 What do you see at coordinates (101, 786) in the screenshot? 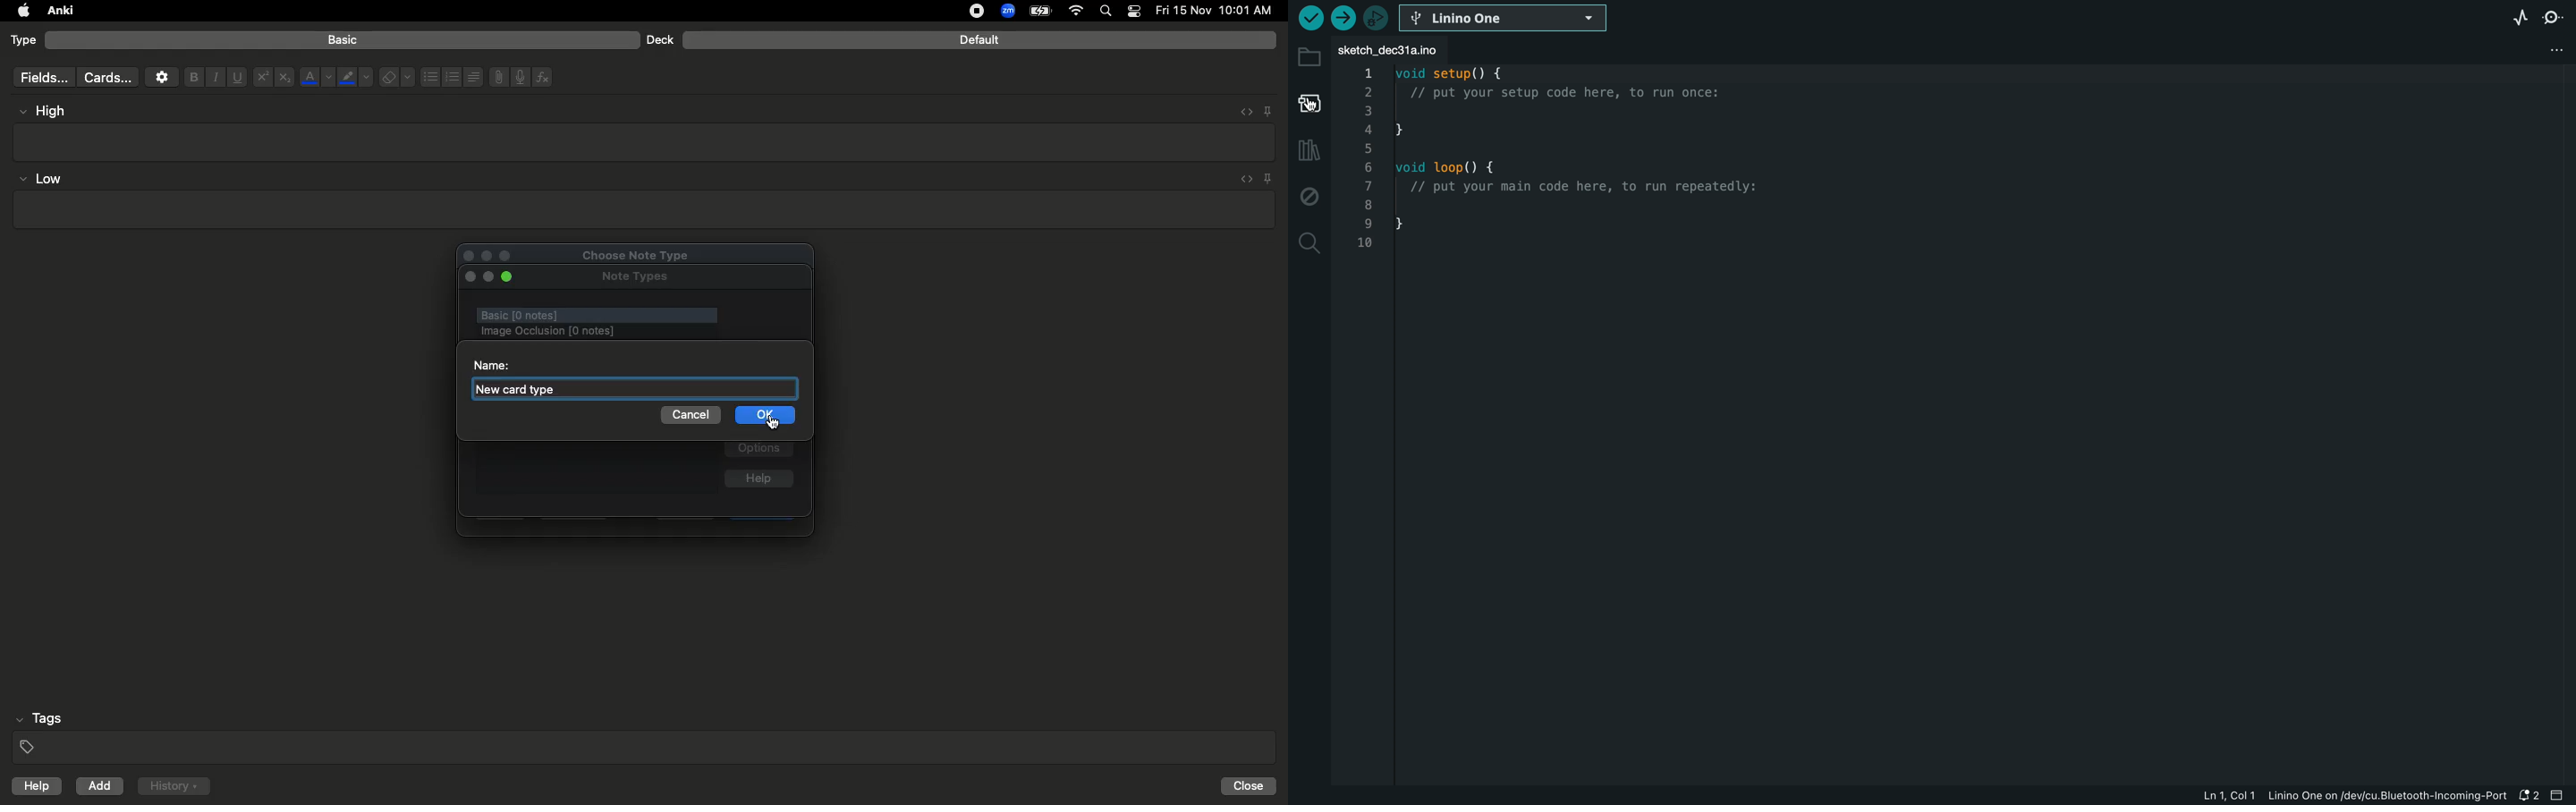
I see `Add` at bounding box center [101, 786].